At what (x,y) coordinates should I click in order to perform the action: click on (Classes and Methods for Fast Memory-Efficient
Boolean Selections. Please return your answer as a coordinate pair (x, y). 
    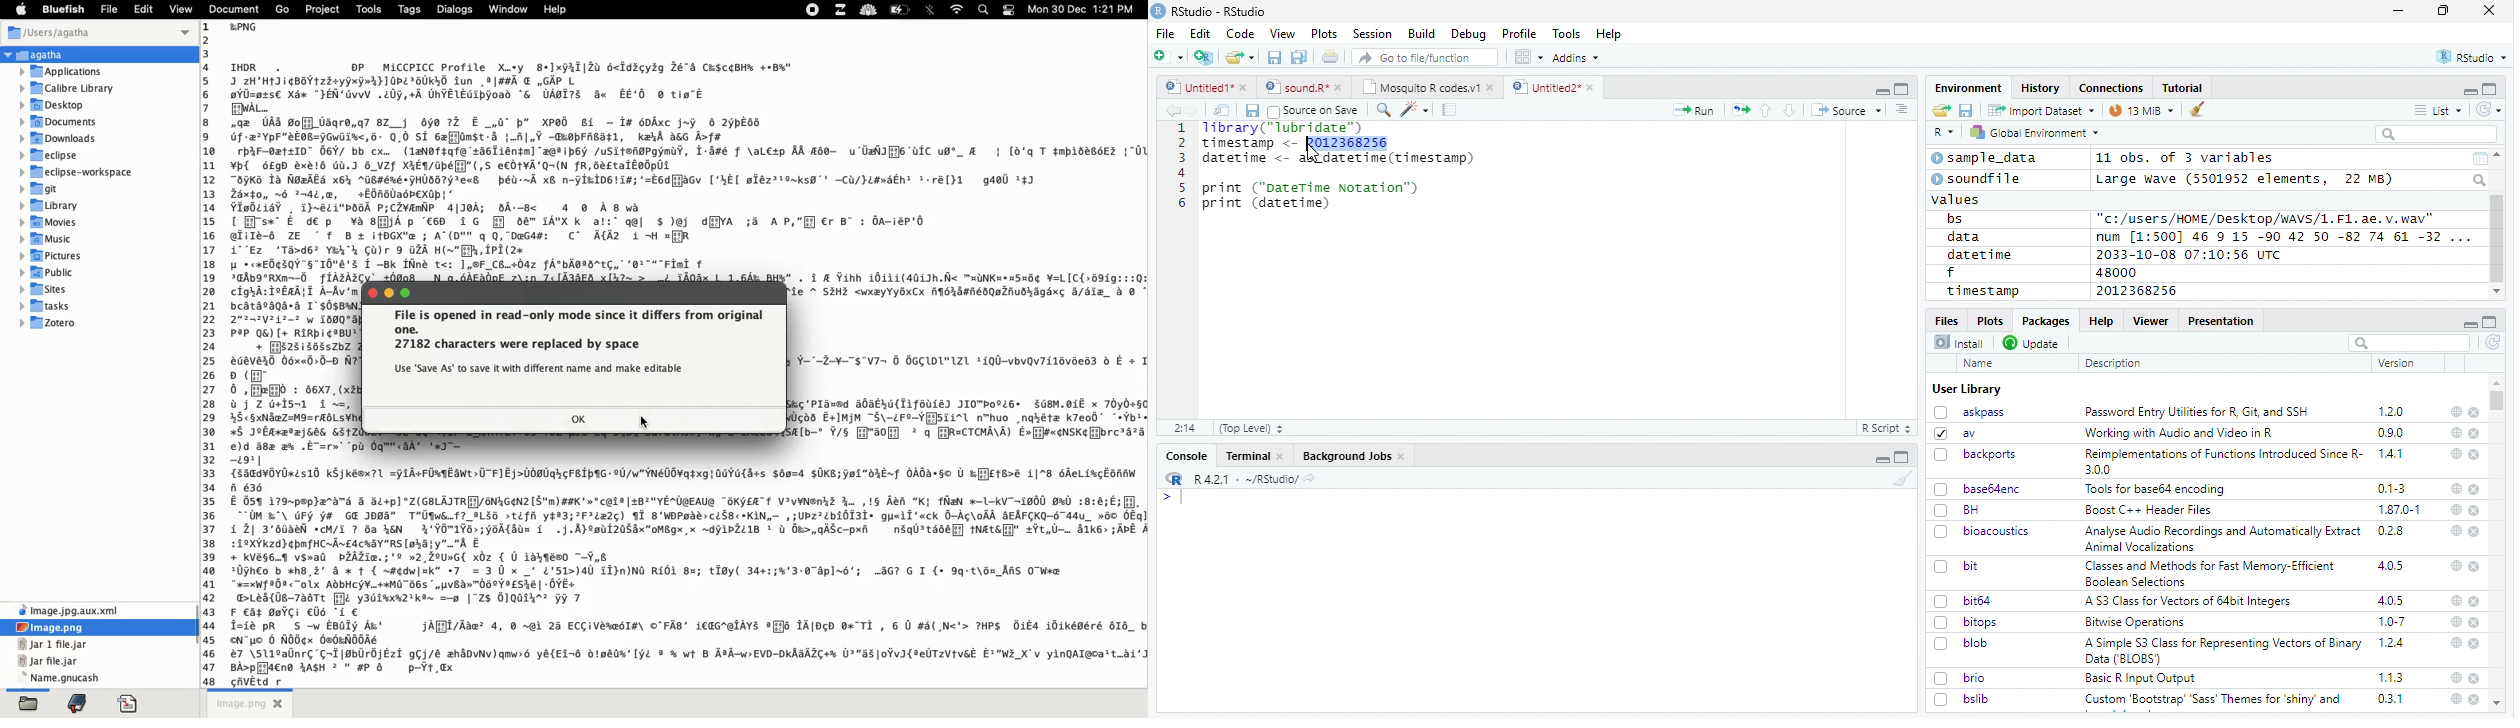
    Looking at the image, I should click on (2212, 573).